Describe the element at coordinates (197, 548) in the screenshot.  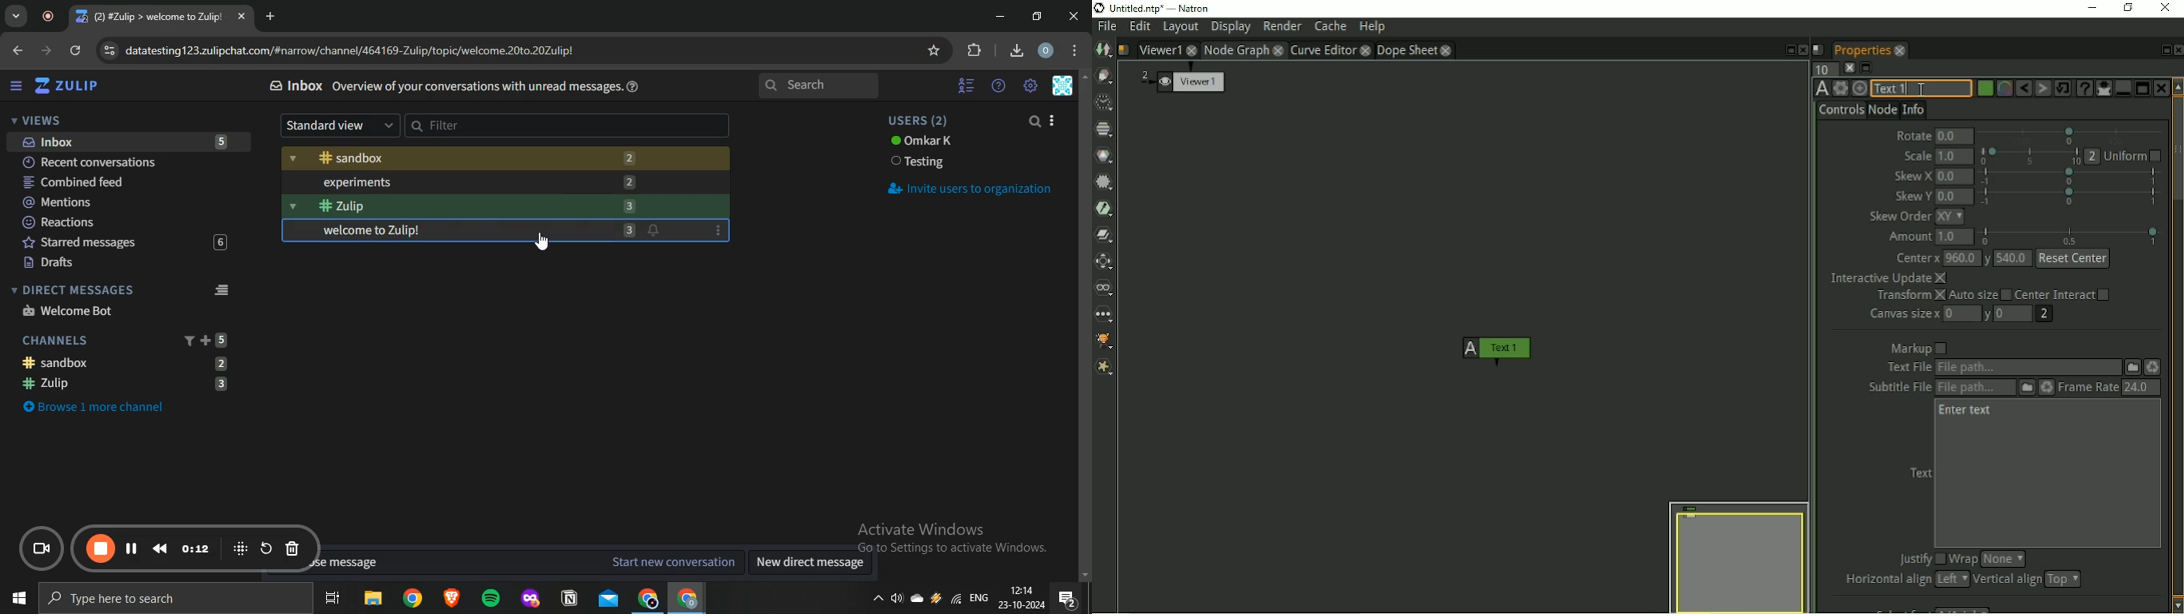
I see `timeline` at that location.